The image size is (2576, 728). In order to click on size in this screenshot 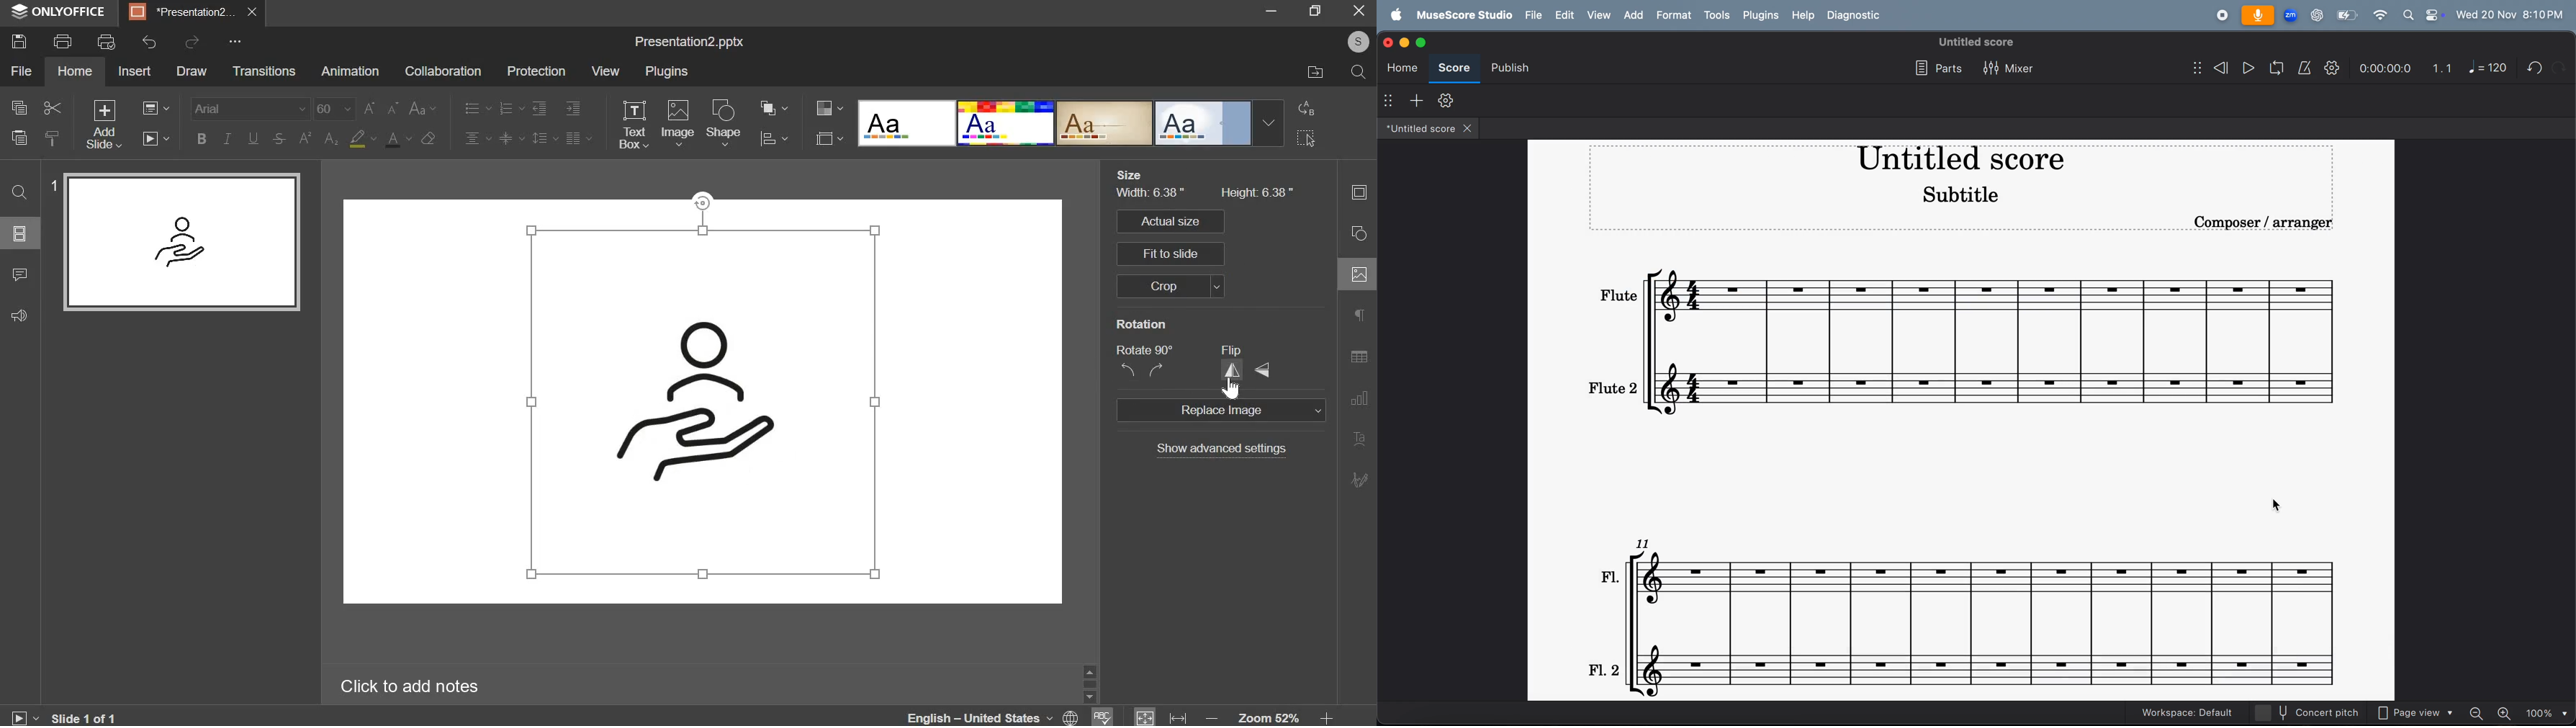, I will do `click(1130, 175)`.